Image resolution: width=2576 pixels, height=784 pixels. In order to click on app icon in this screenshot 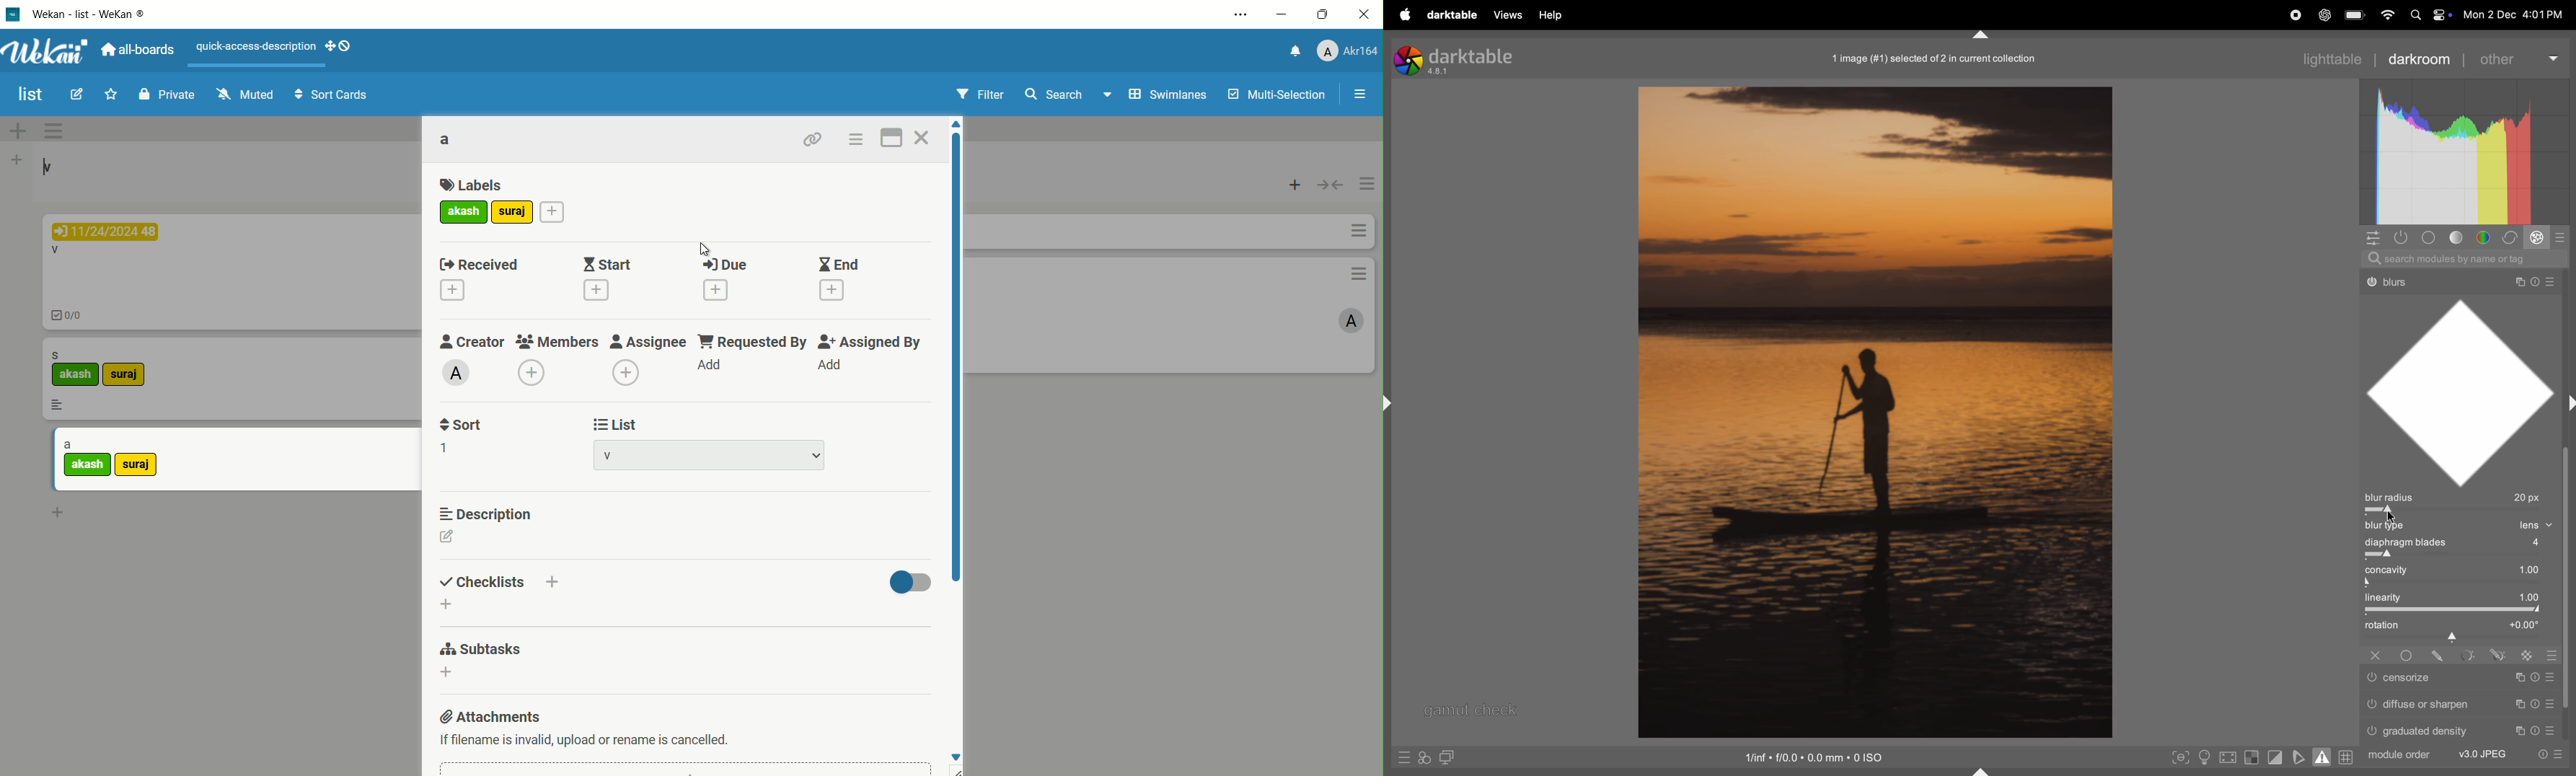, I will do `click(14, 14)`.